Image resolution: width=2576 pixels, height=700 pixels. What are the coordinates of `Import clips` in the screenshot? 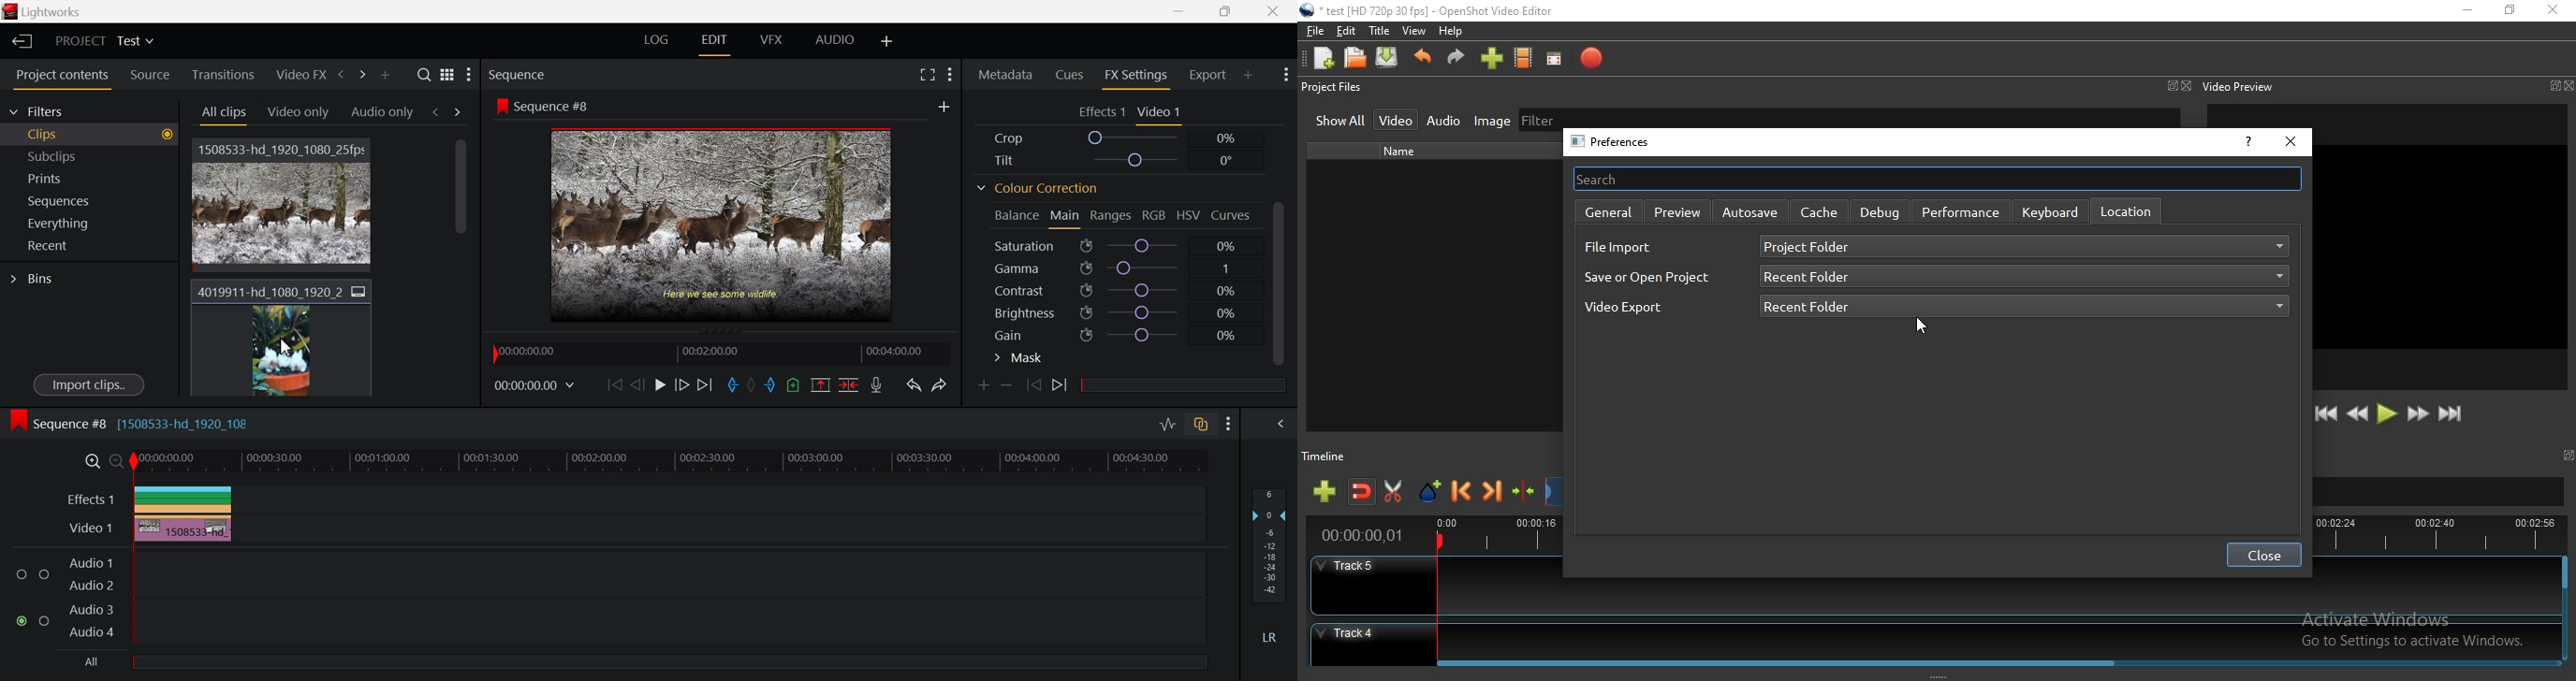 It's located at (86, 384).